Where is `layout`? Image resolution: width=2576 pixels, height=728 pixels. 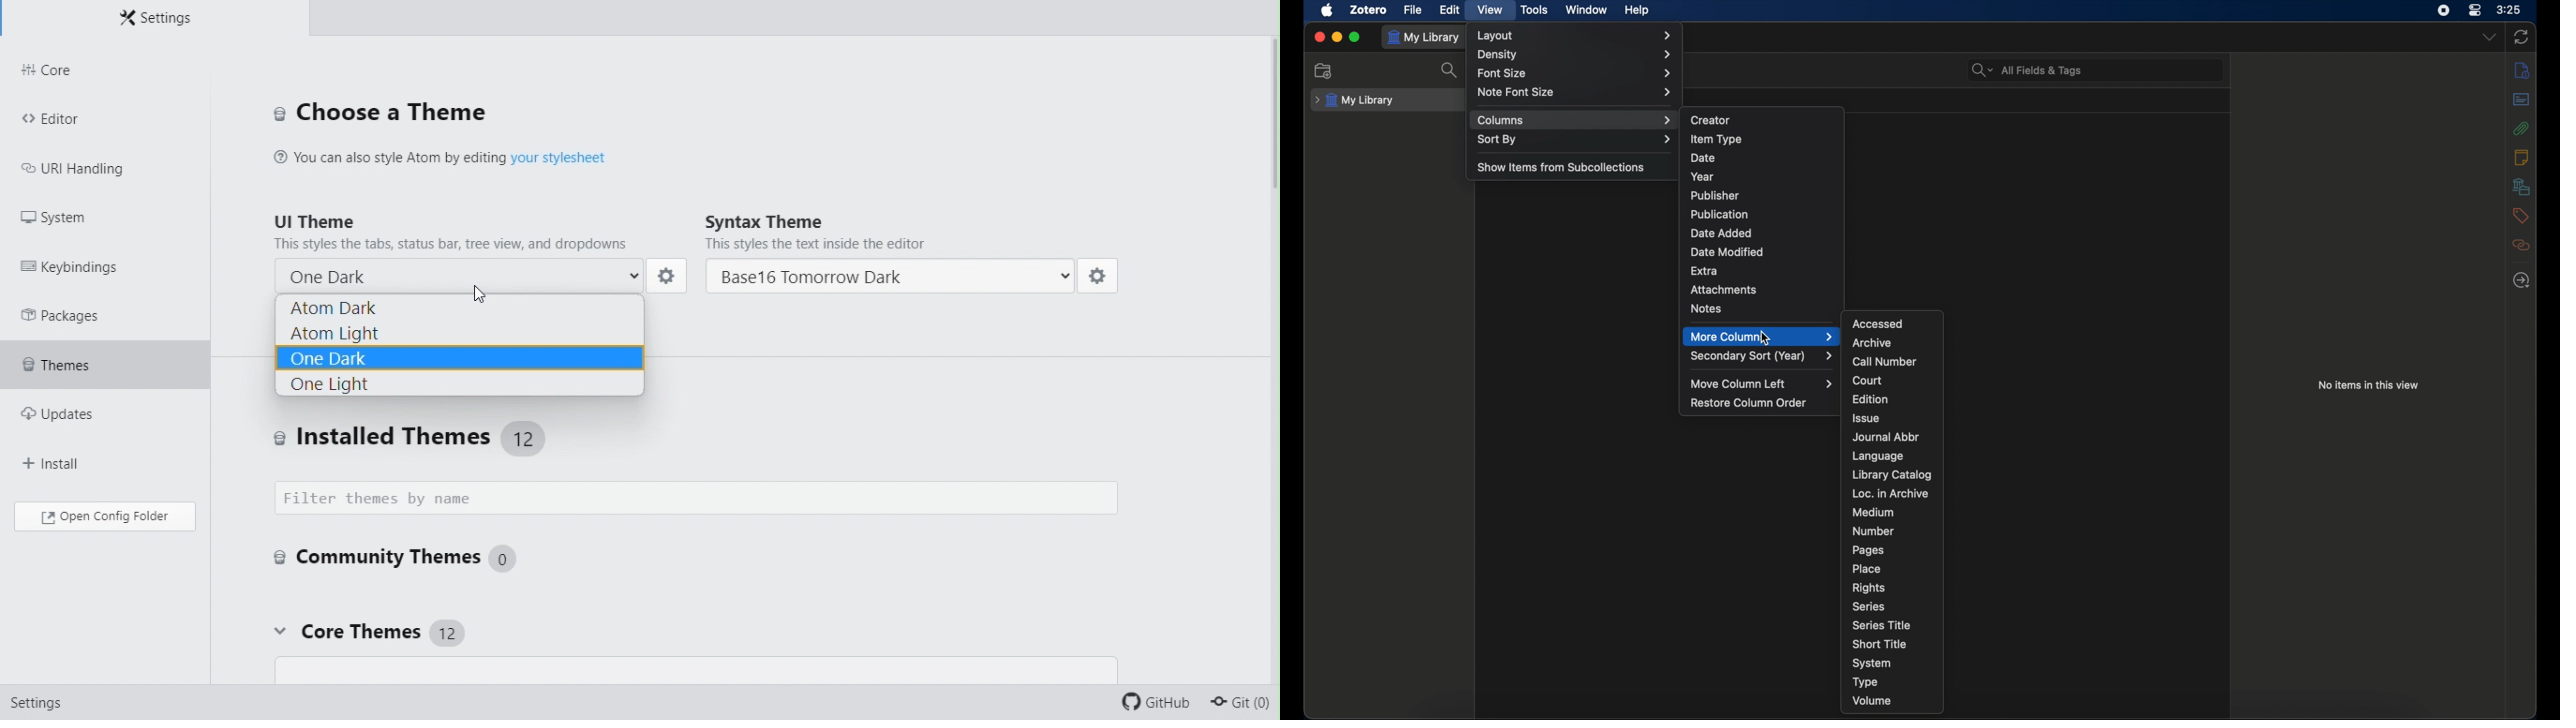
layout is located at coordinates (1575, 35).